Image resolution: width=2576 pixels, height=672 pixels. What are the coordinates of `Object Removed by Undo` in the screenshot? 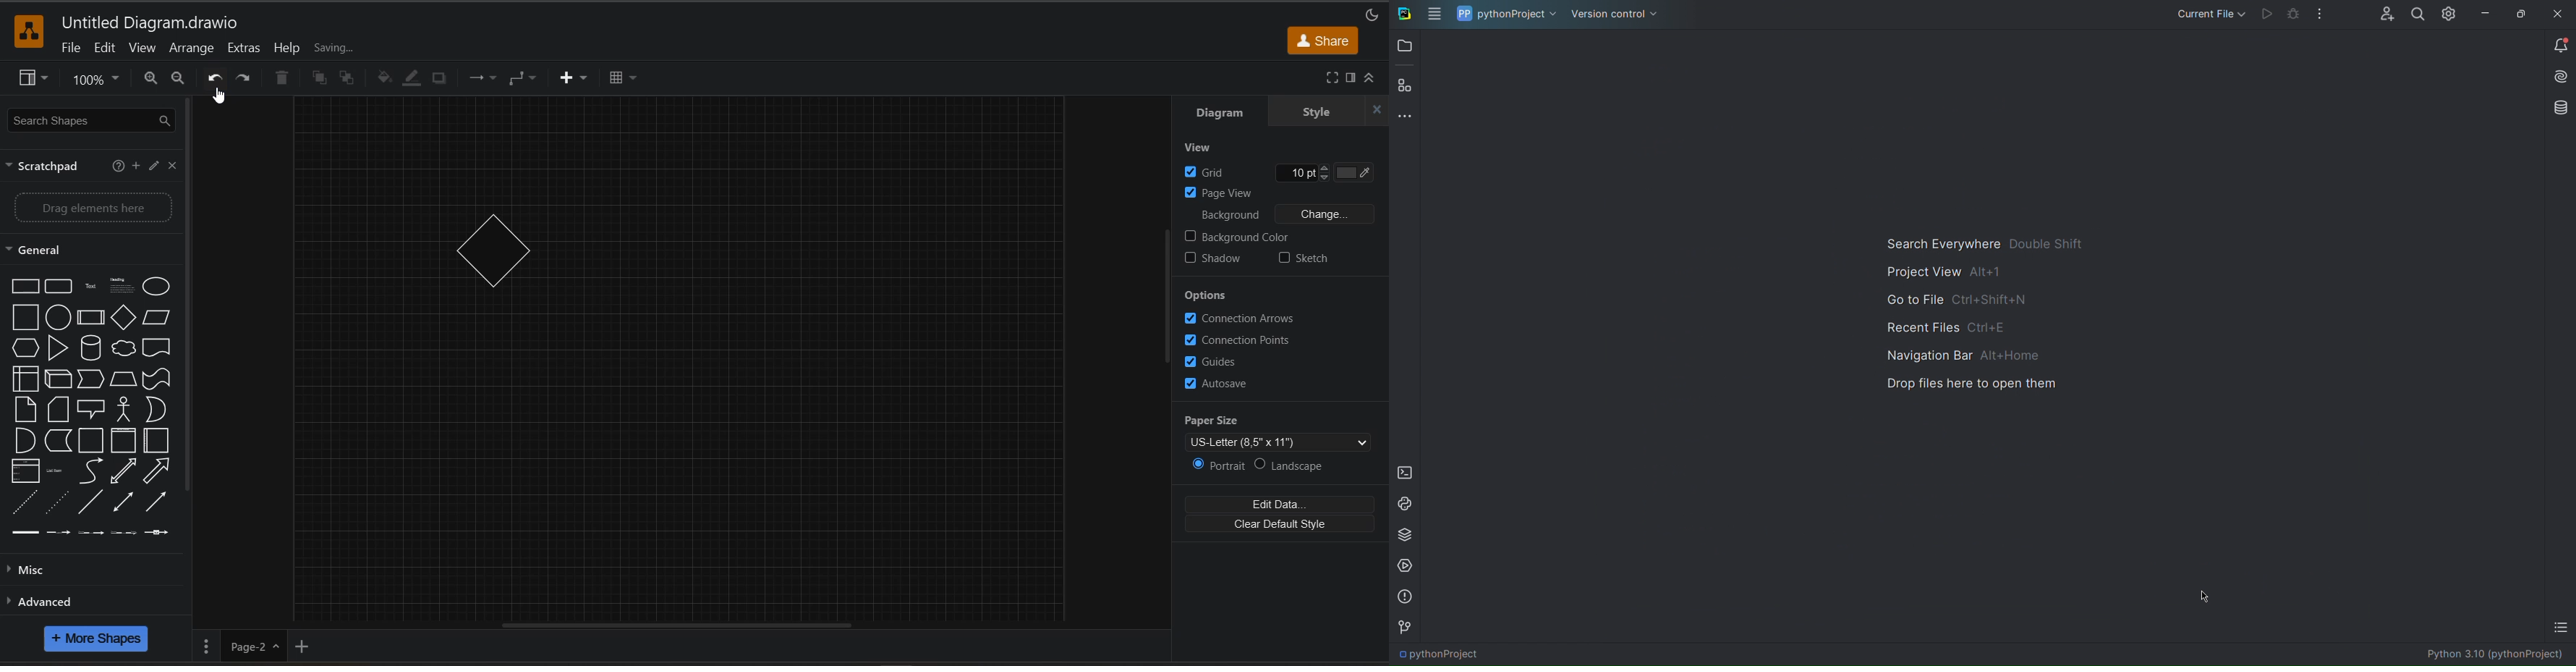 It's located at (684, 359).